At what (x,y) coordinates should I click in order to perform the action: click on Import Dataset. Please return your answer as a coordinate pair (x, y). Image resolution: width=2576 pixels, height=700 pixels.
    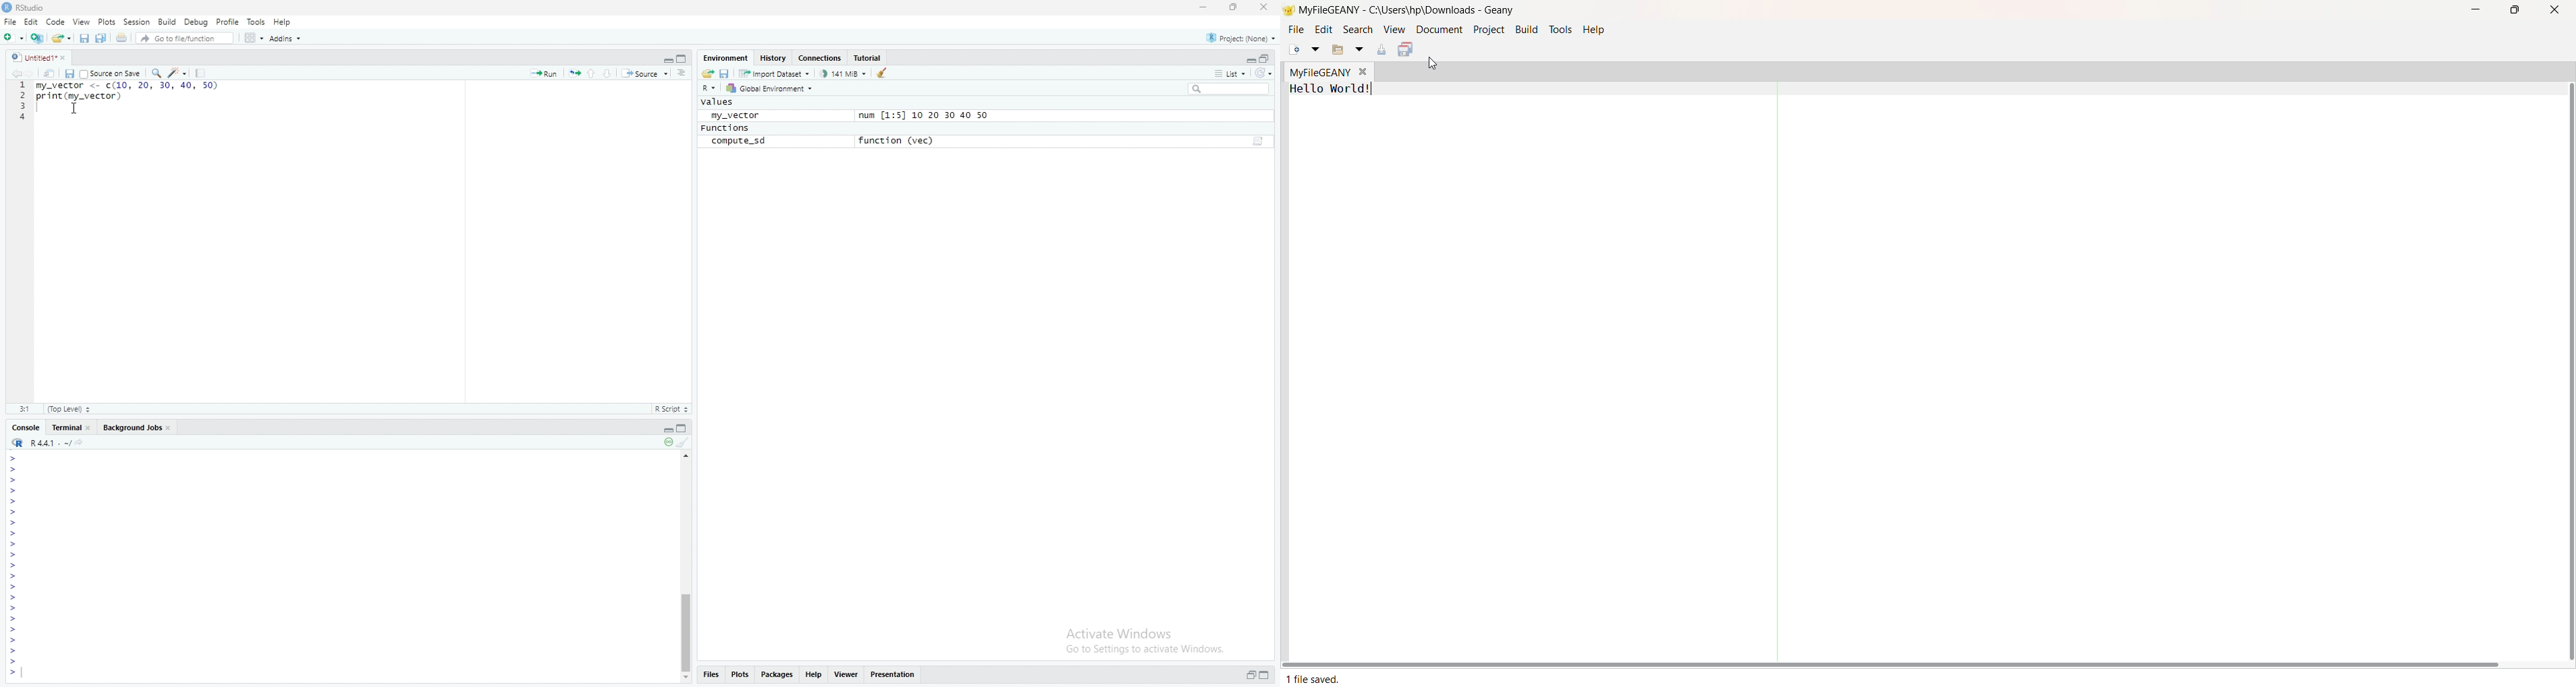
    Looking at the image, I should click on (775, 73).